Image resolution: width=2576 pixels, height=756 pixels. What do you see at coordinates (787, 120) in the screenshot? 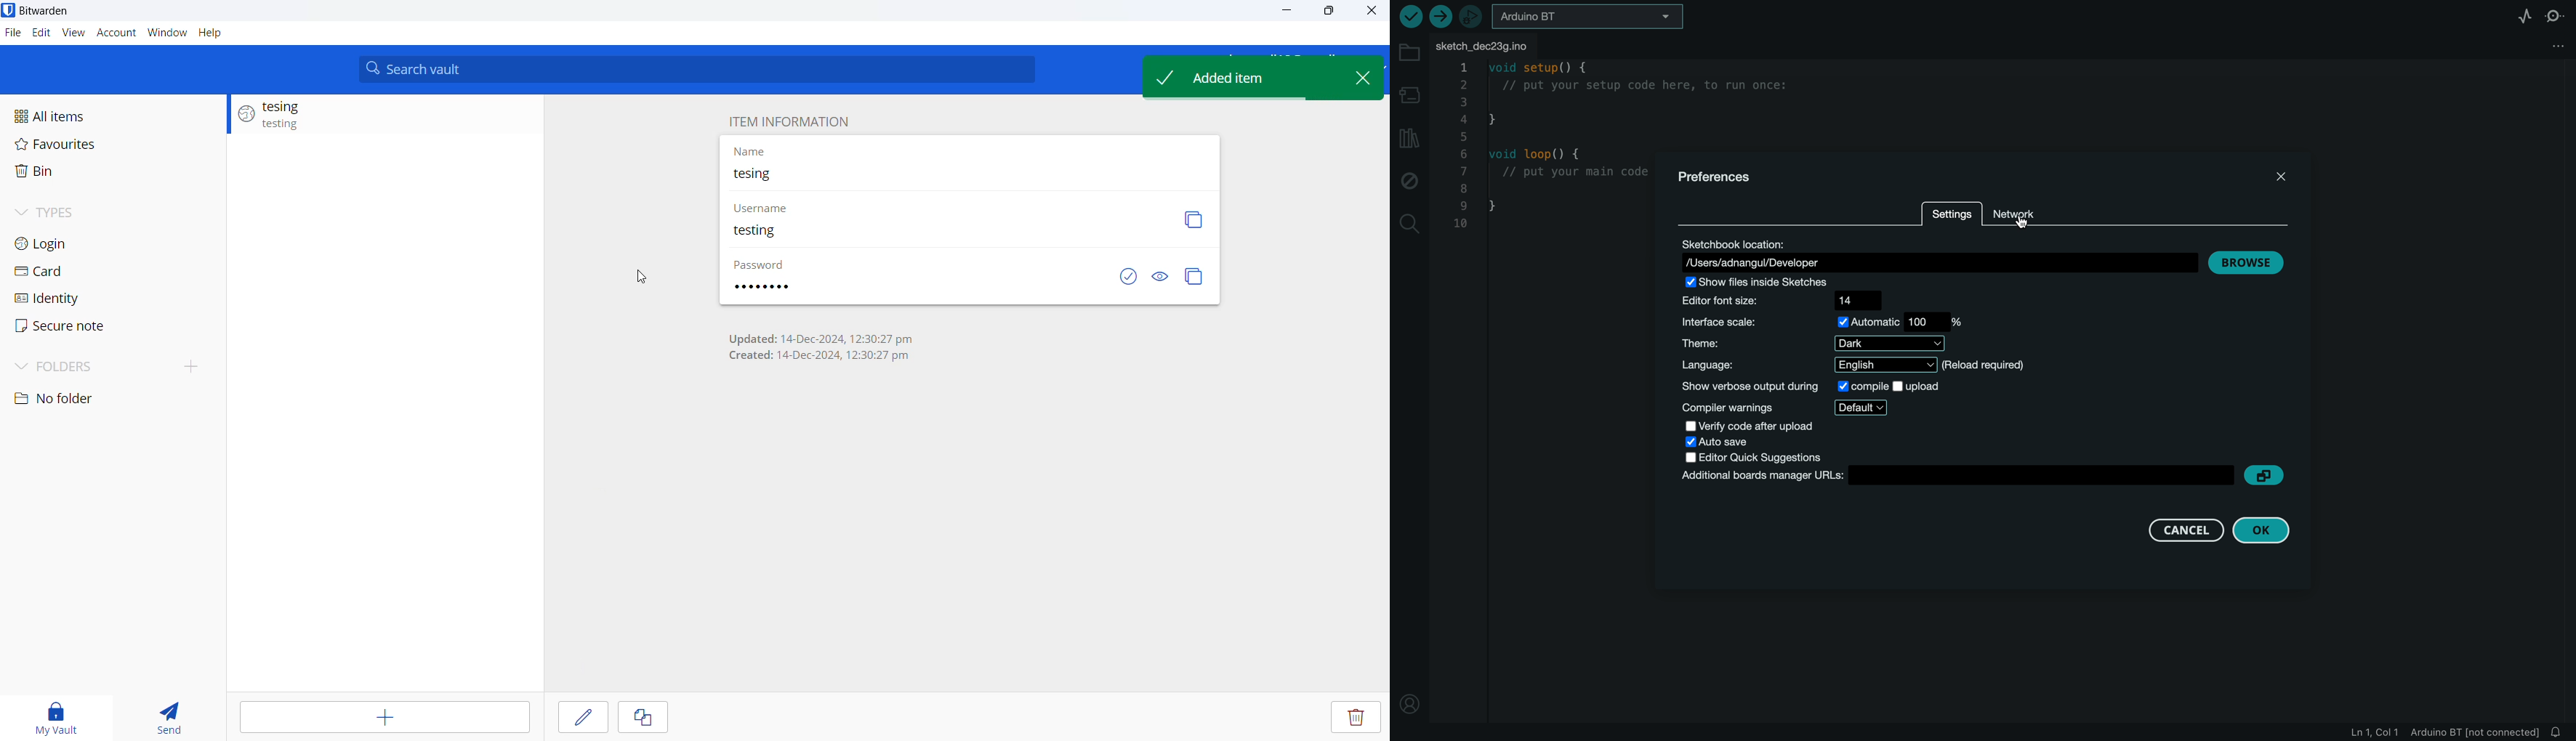
I see `item info heading` at bounding box center [787, 120].